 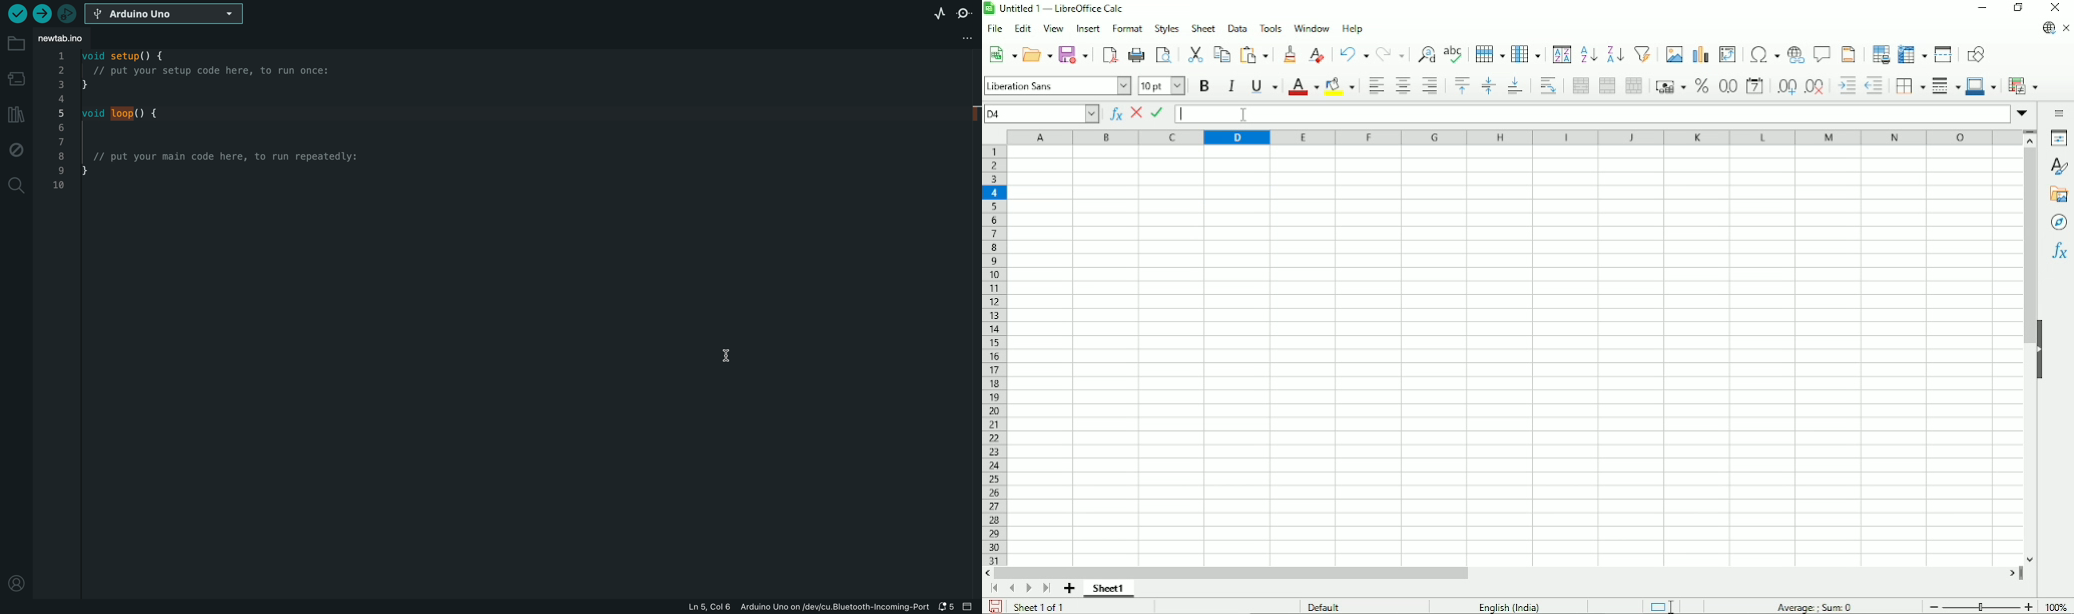 What do you see at coordinates (1671, 87) in the screenshot?
I see `Format as currency` at bounding box center [1671, 87].